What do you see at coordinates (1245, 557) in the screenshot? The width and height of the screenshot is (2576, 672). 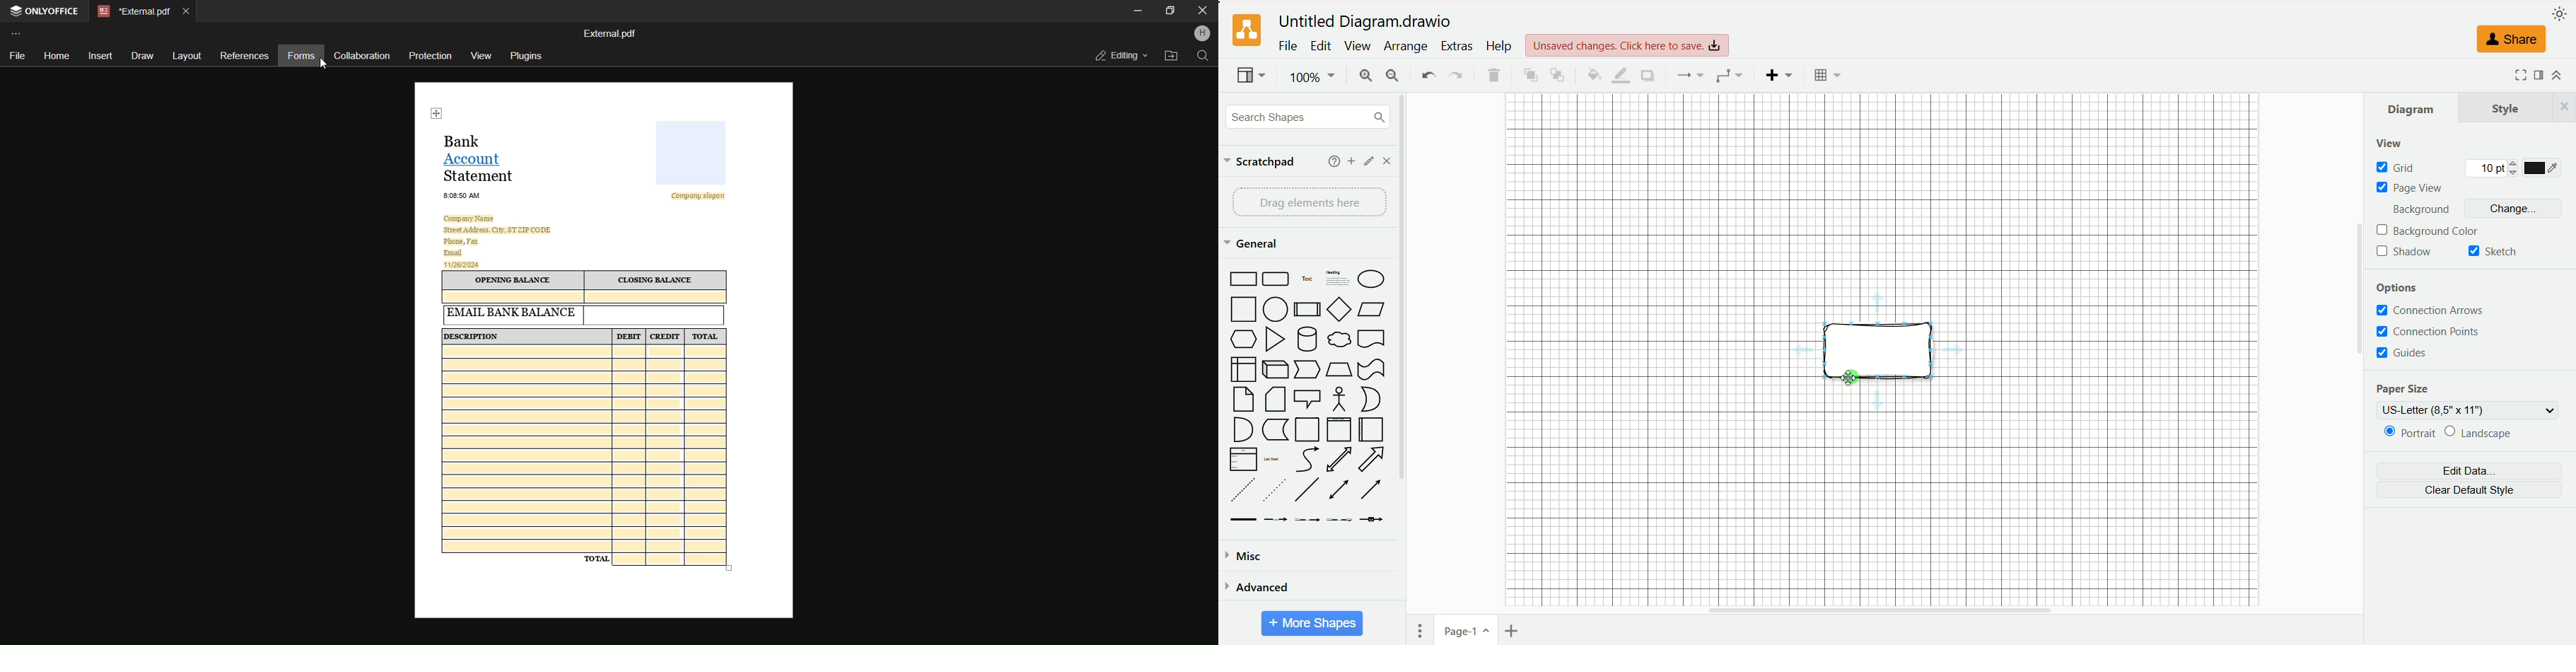 I see `misc` at bounding box center [1245, 557].